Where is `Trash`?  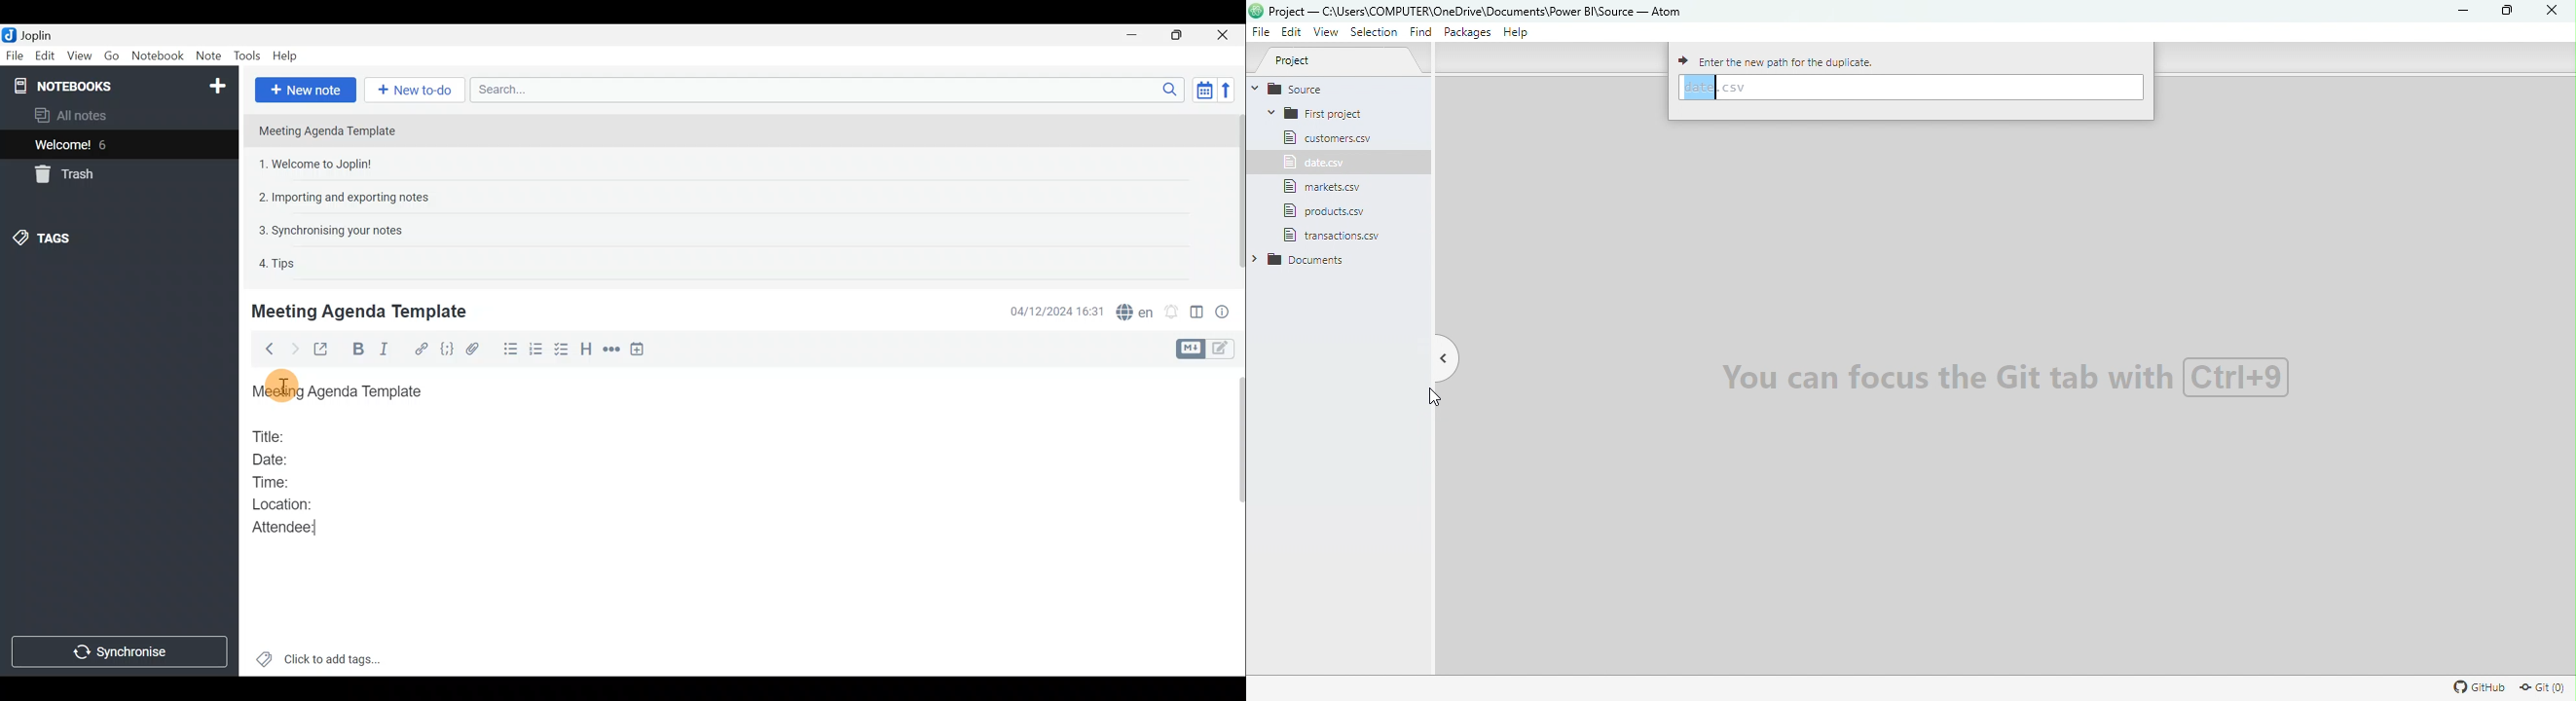 Trash is located at coordinates (62, 174).